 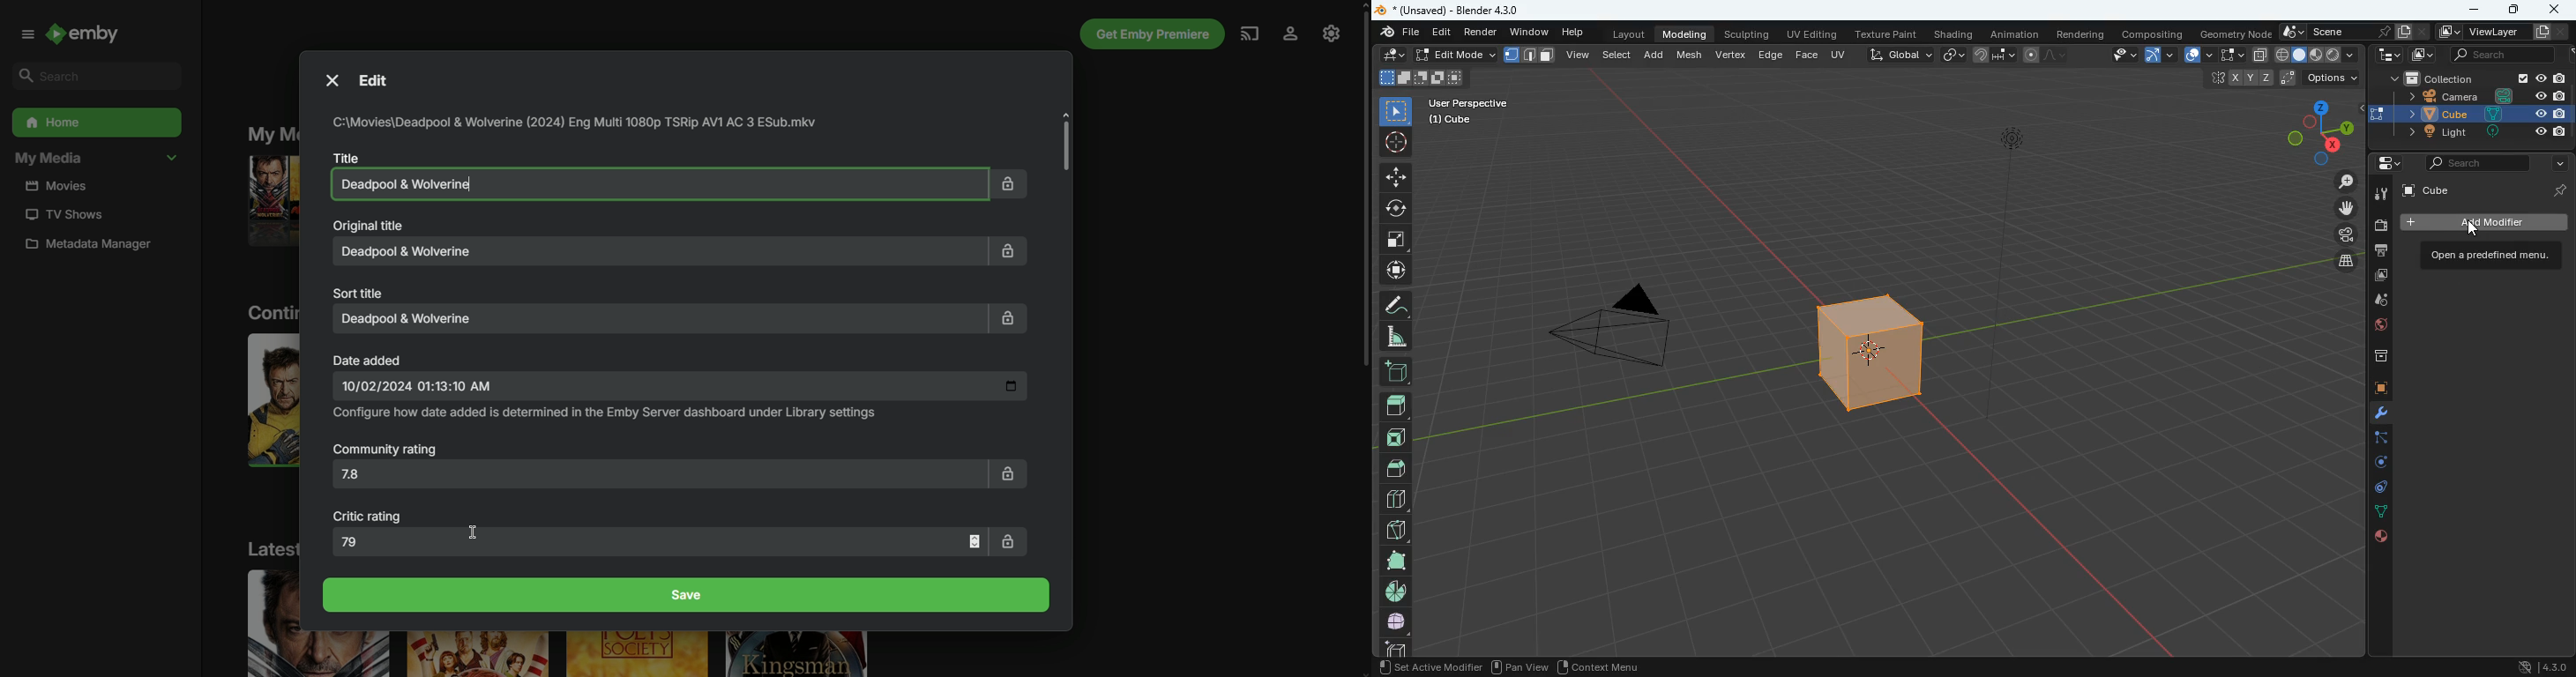 I want to click on geometry node, so click(x=2231, y=33).